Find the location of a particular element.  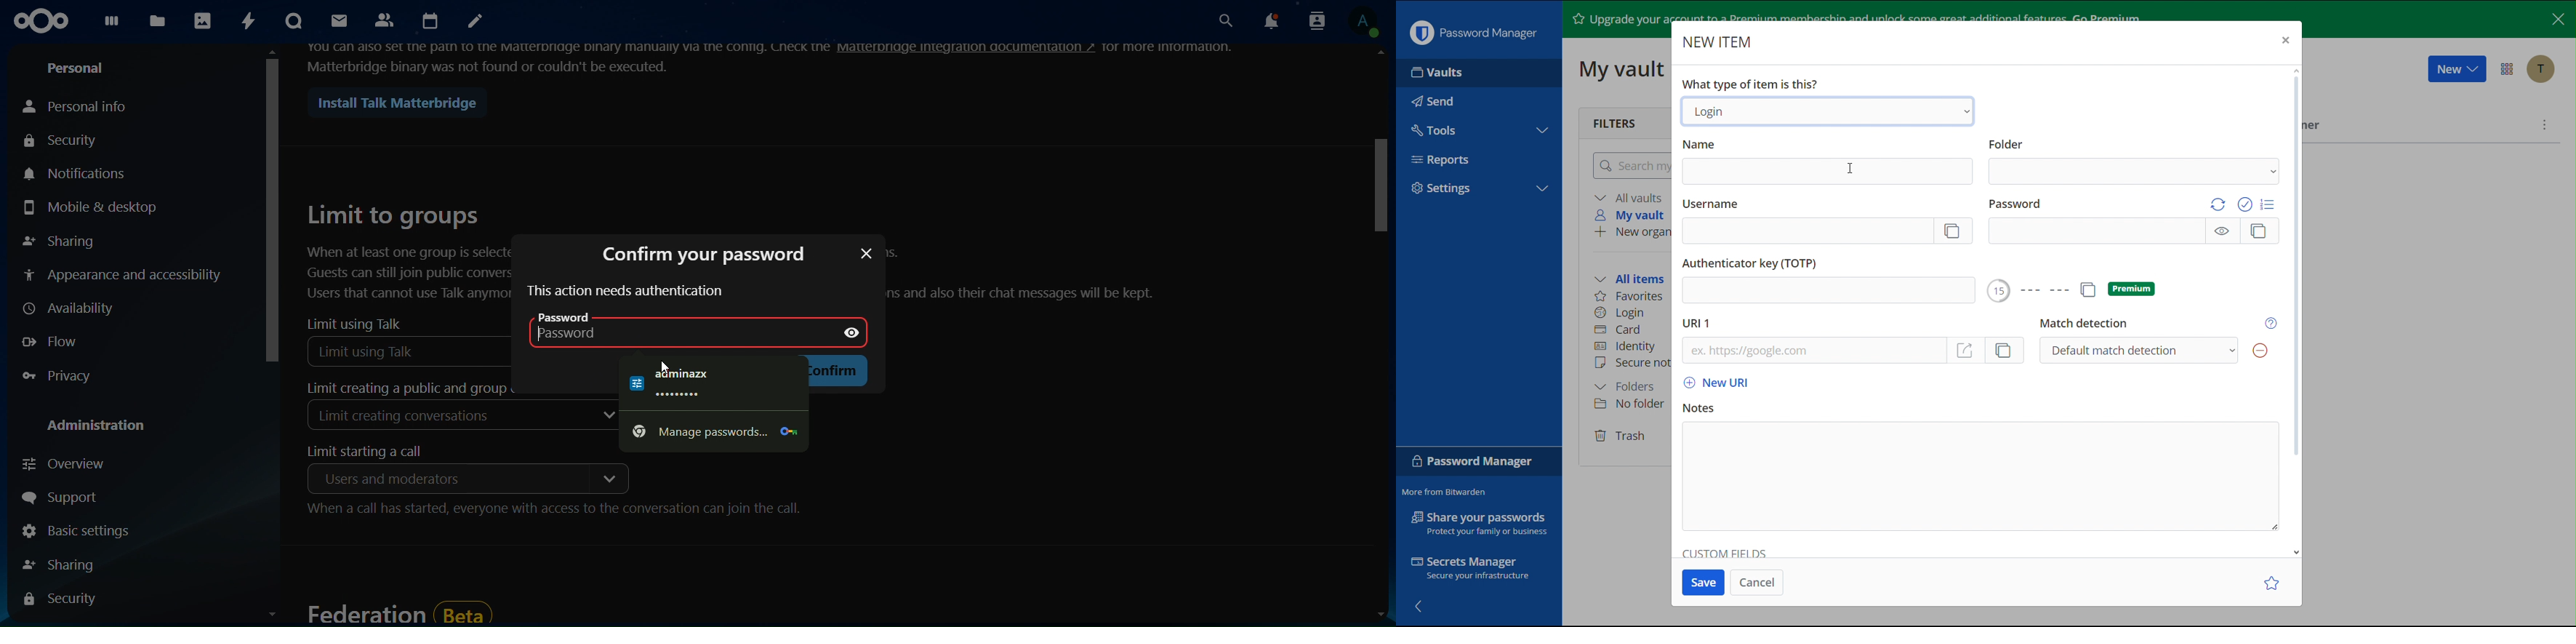

All vaults is located at coordinates (1631, 197).